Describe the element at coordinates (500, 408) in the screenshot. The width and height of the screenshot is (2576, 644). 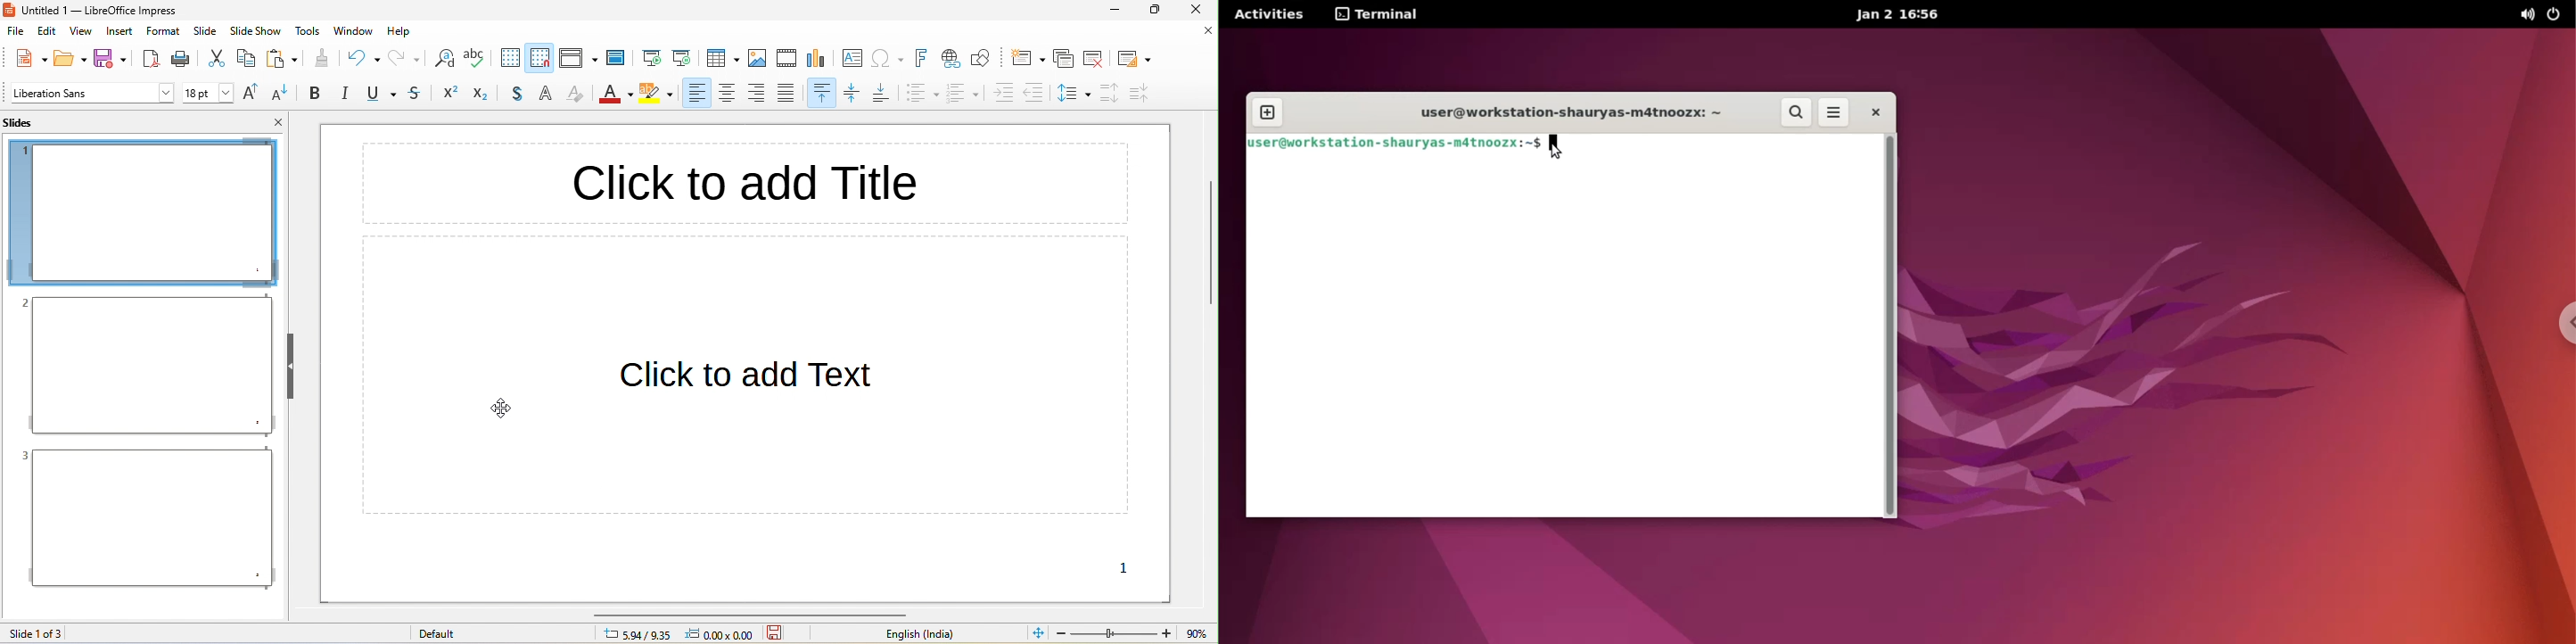
I see `cursor` at that location.